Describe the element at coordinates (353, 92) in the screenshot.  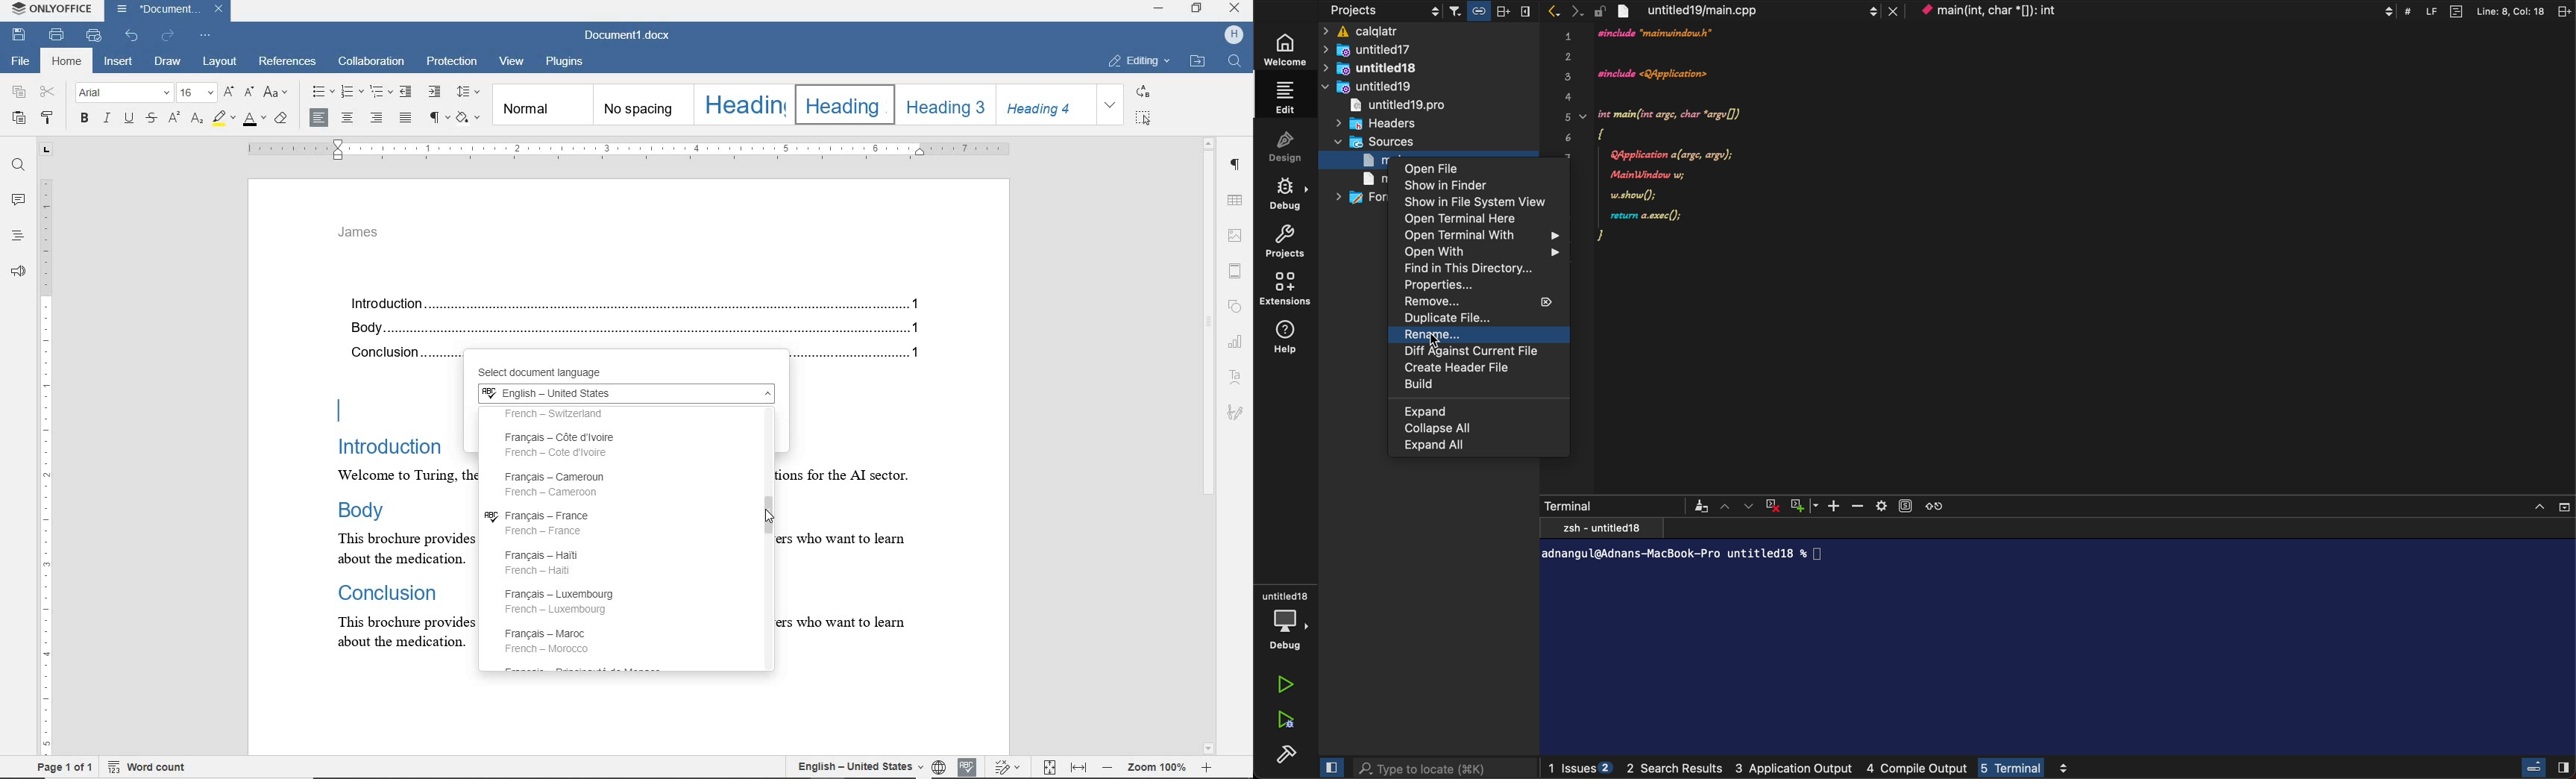
I see `numbering` at that location.